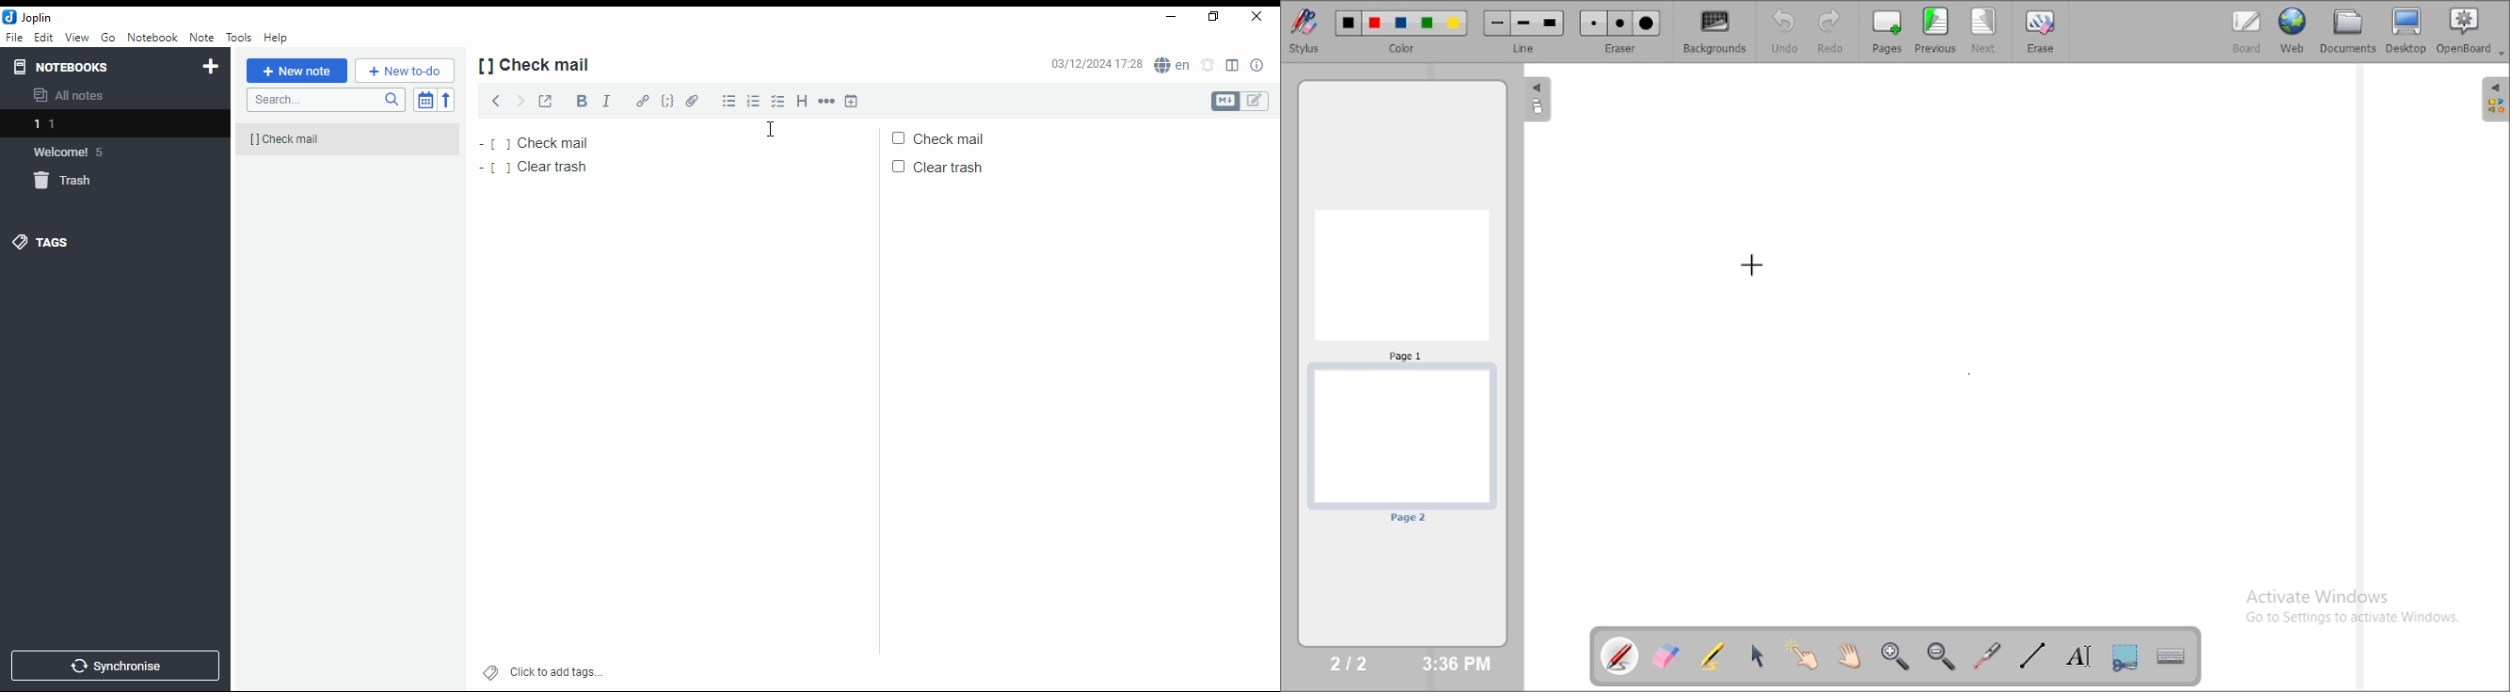  What do you see at coordinates (578, 101) in the screenshot?
I see `bold` at bounding box center [578, 101].